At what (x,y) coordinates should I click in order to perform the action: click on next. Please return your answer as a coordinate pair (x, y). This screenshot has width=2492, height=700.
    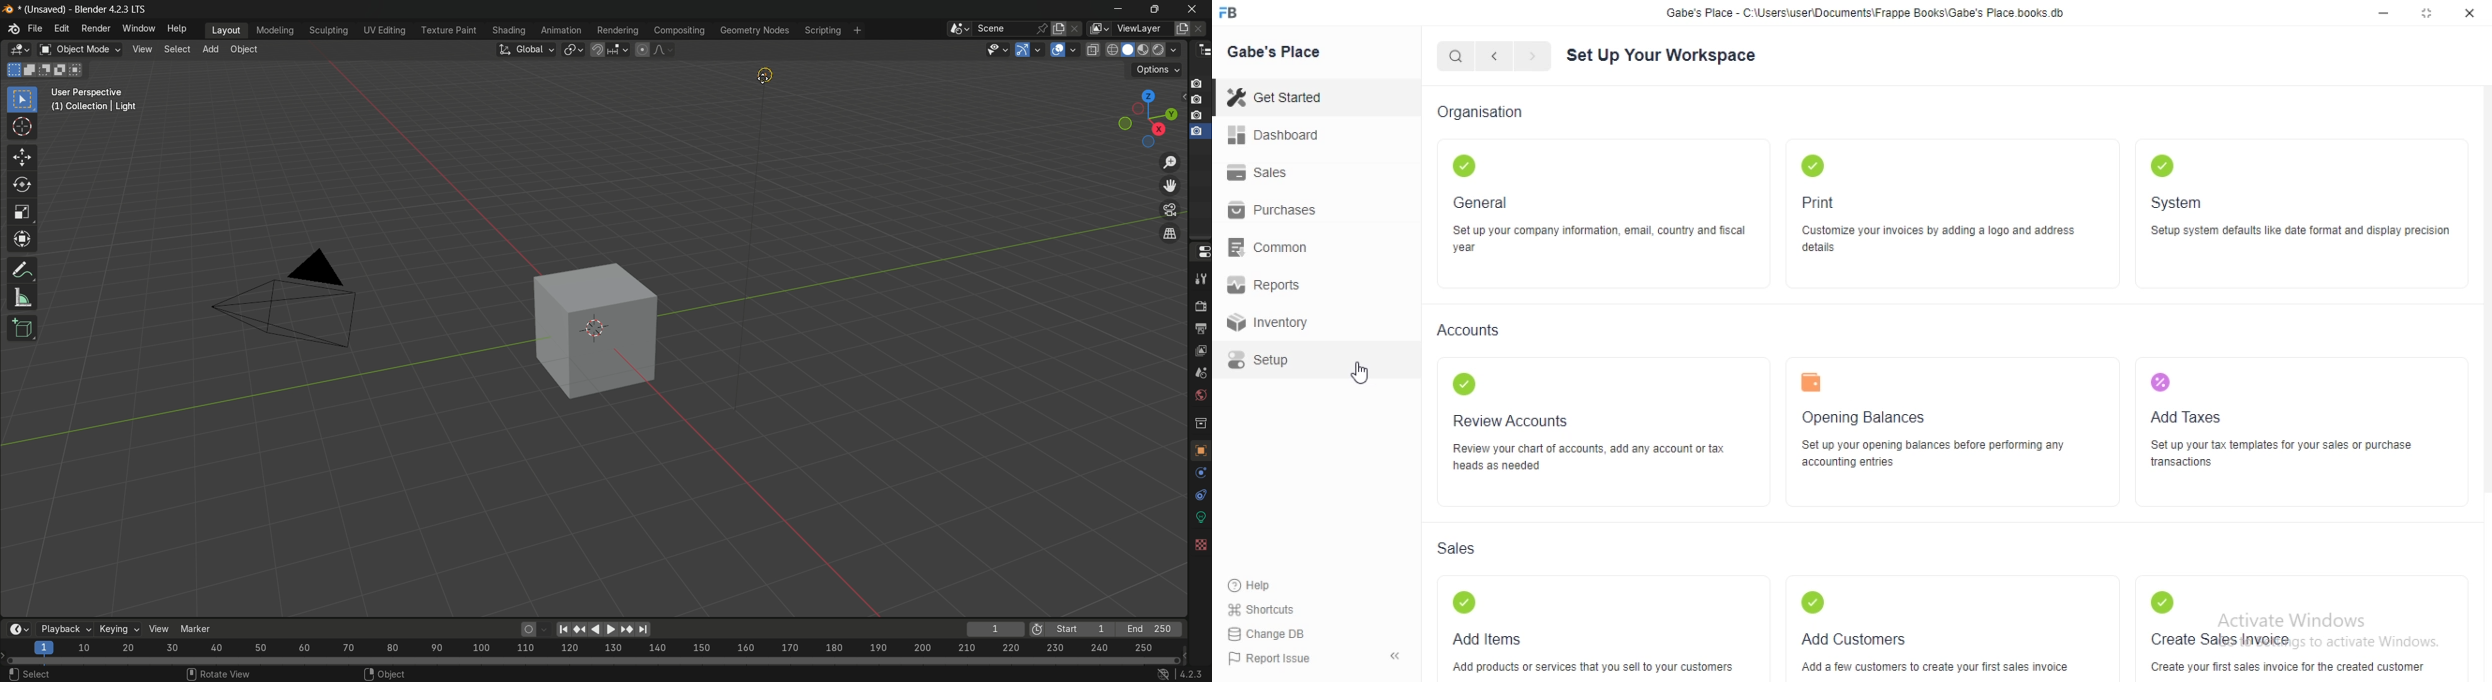
    Looking at the image, I should click on (1539, 58).